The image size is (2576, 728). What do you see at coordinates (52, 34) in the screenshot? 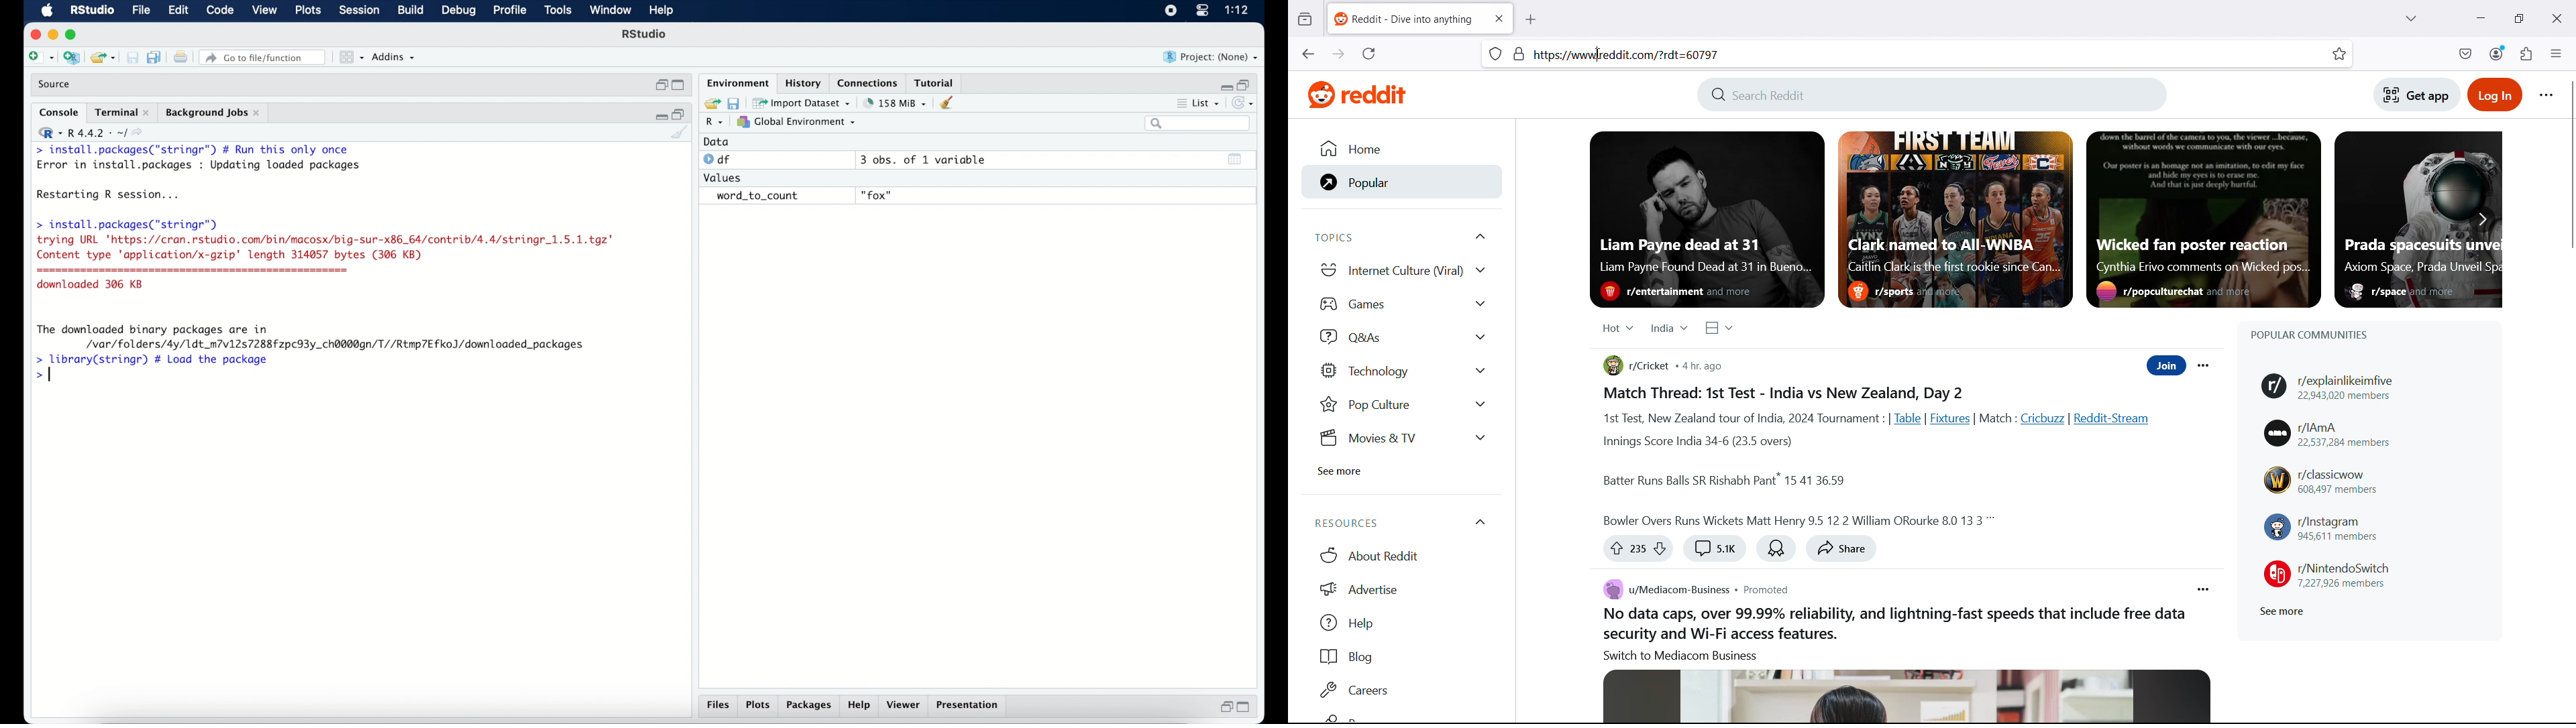
I see `minimize` at bounding box center [52, 34].